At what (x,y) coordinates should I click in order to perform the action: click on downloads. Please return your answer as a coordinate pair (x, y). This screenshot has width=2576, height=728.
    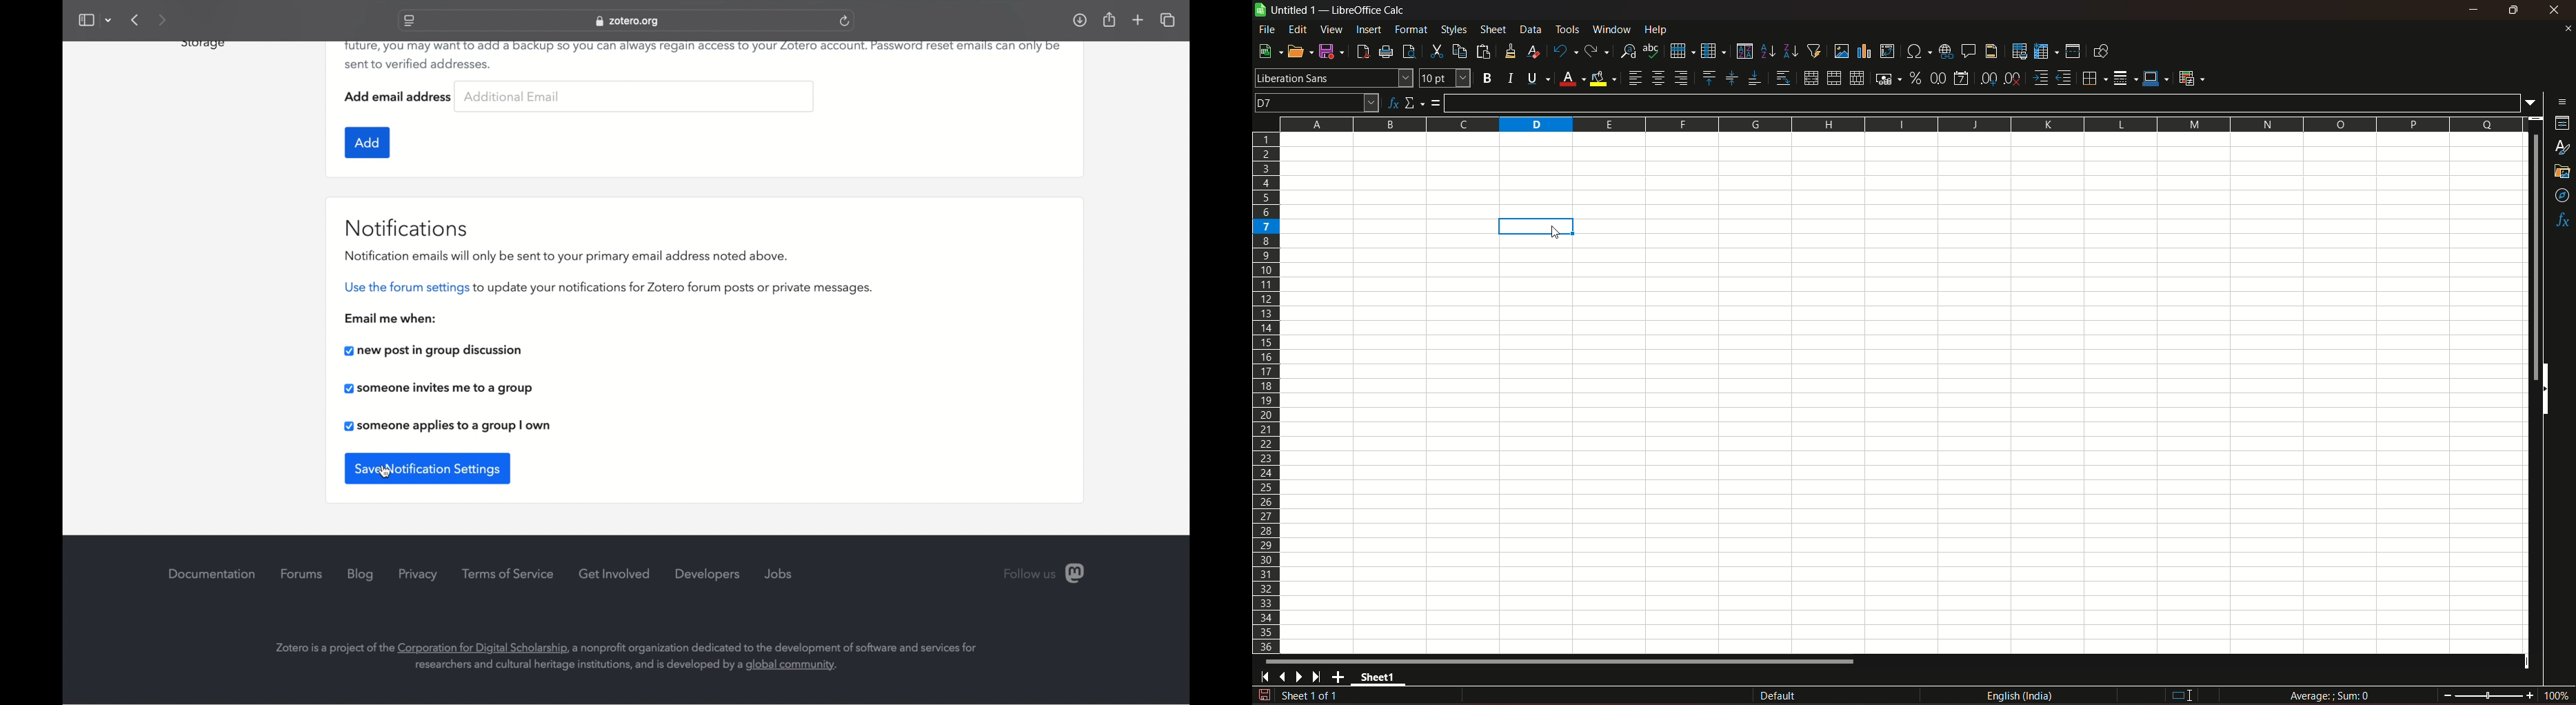
    Looking at the image, I should click on (1080, 20).